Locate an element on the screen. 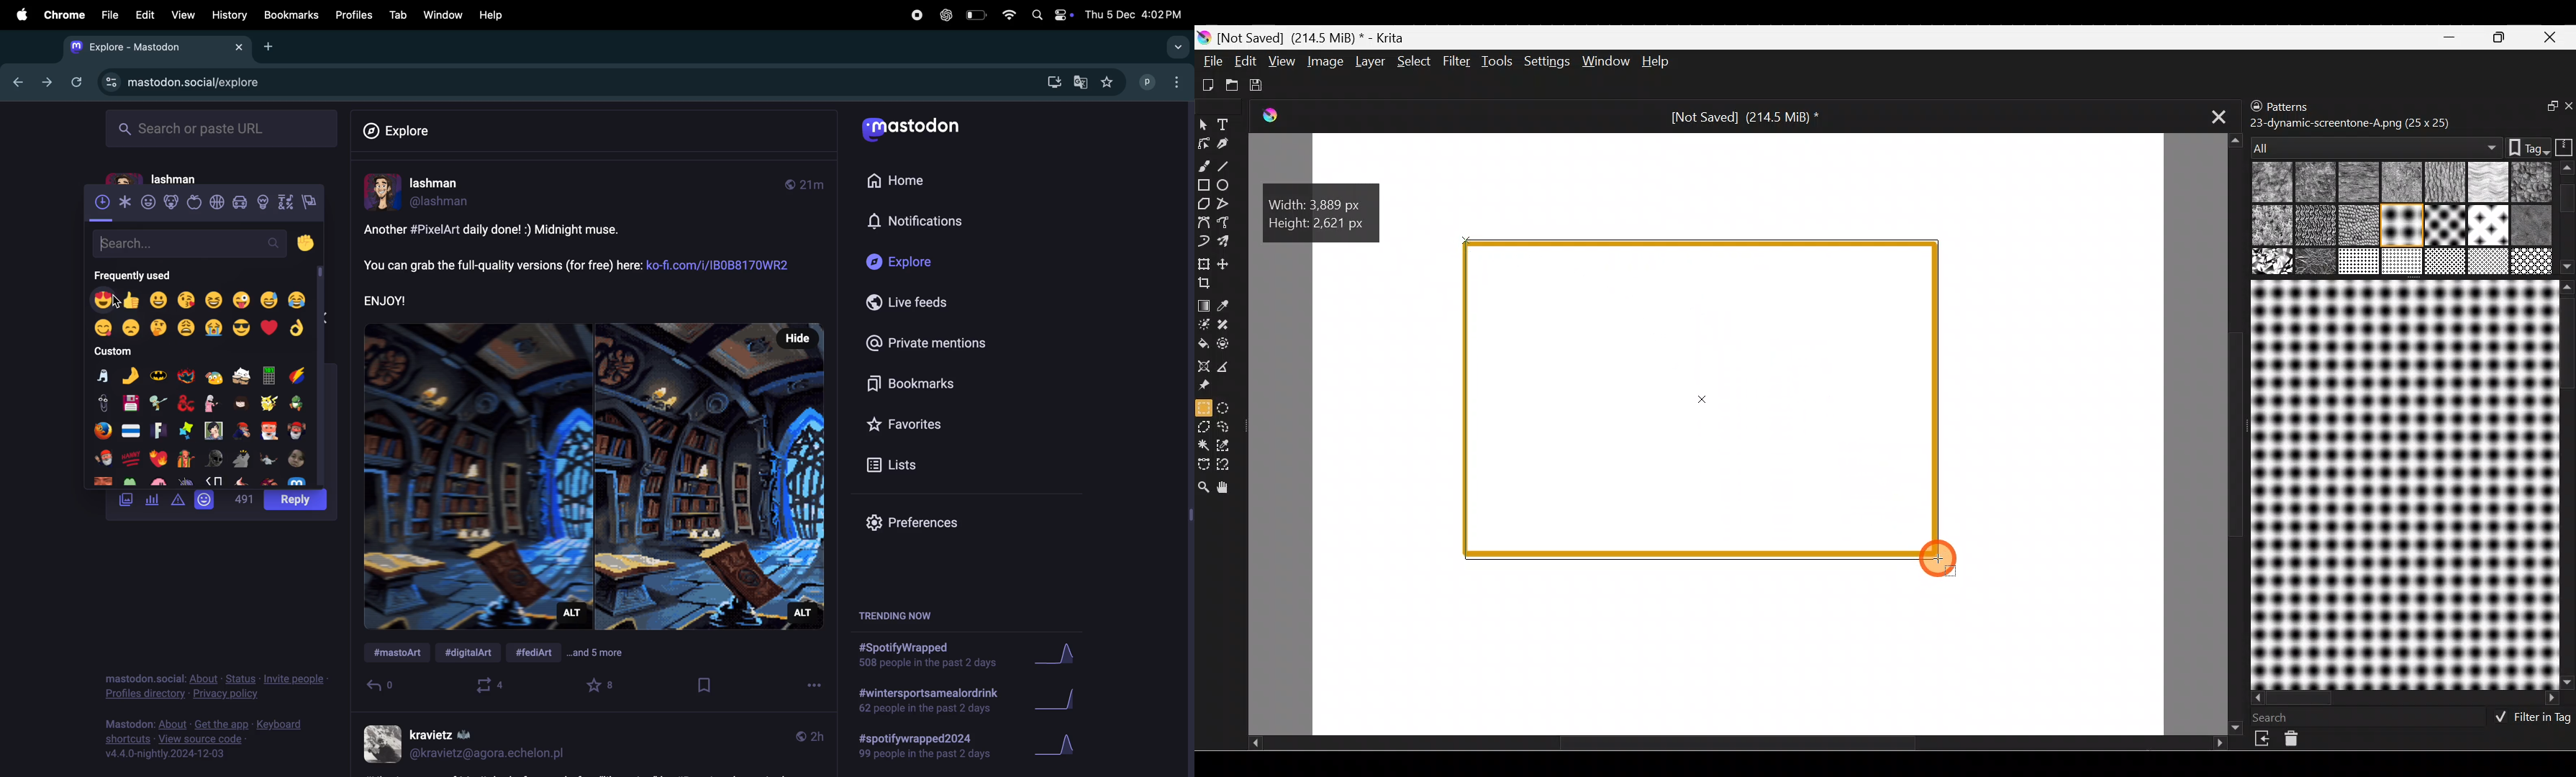 This screenshot has height=784, width=2576. emoji is located at coordinates (200, 312).